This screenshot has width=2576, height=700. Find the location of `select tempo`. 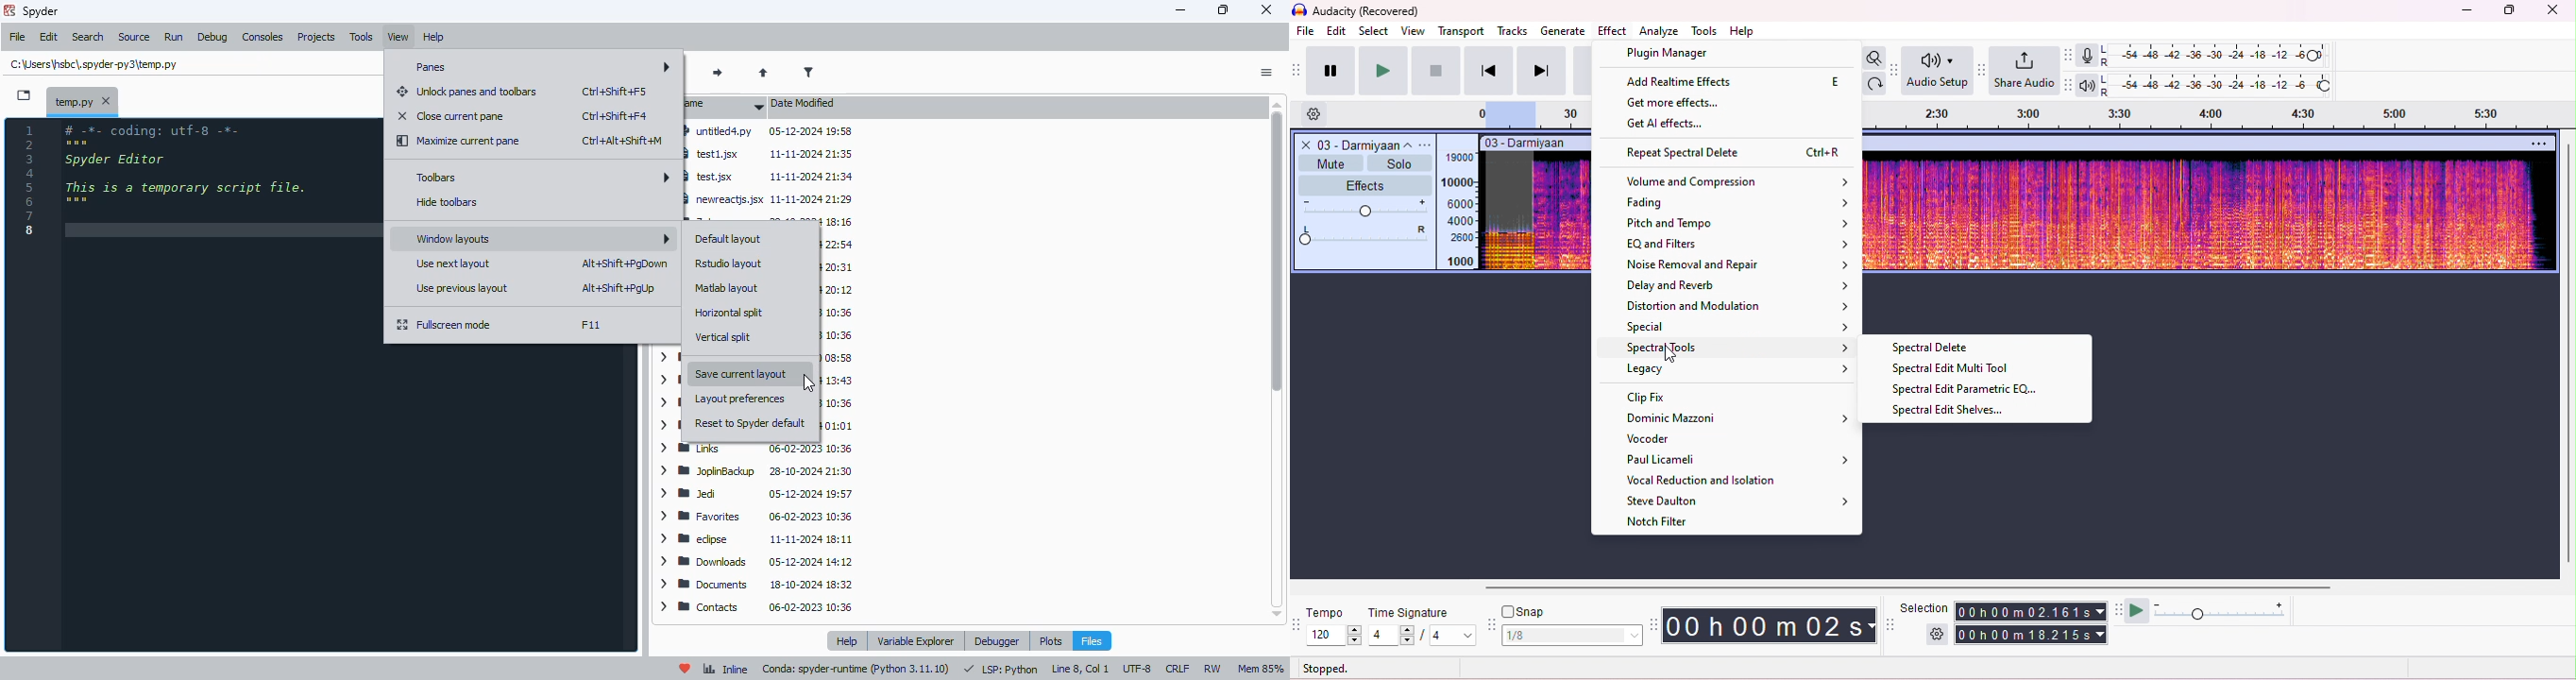

select tempo is located at coordinates (1334, 635).